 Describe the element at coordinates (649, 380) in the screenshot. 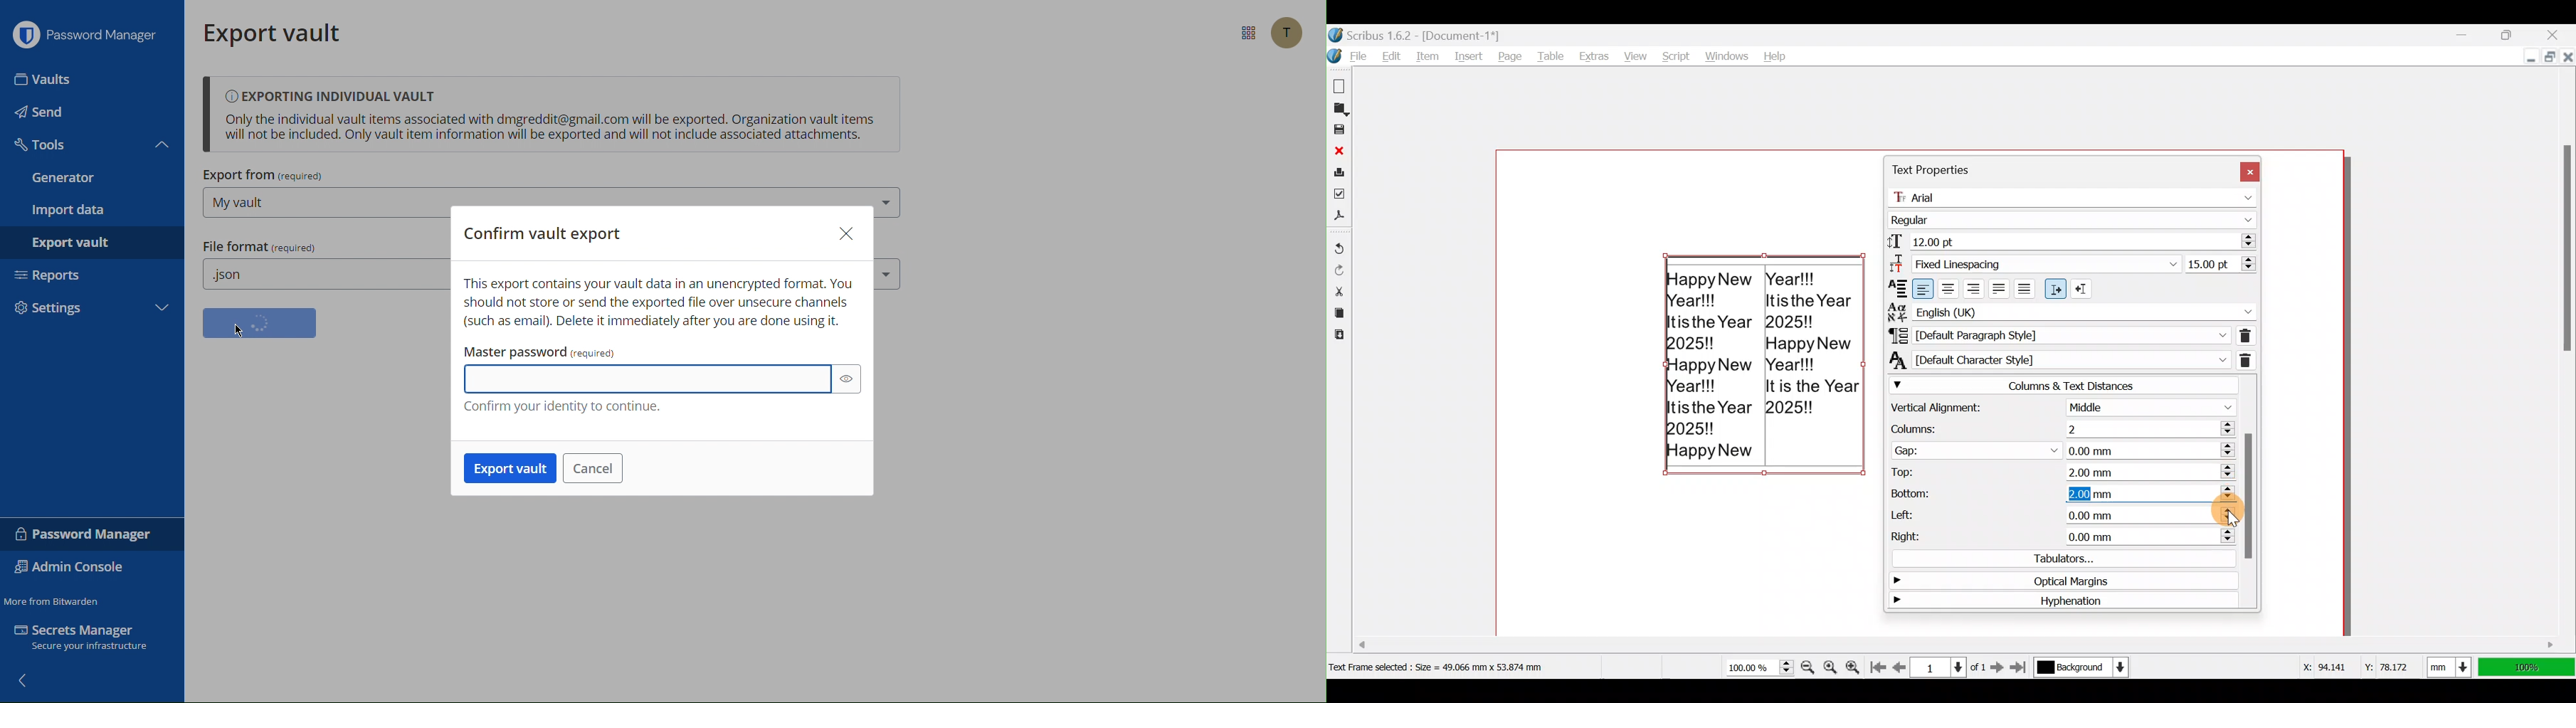

I see `Enter password.` at that location.